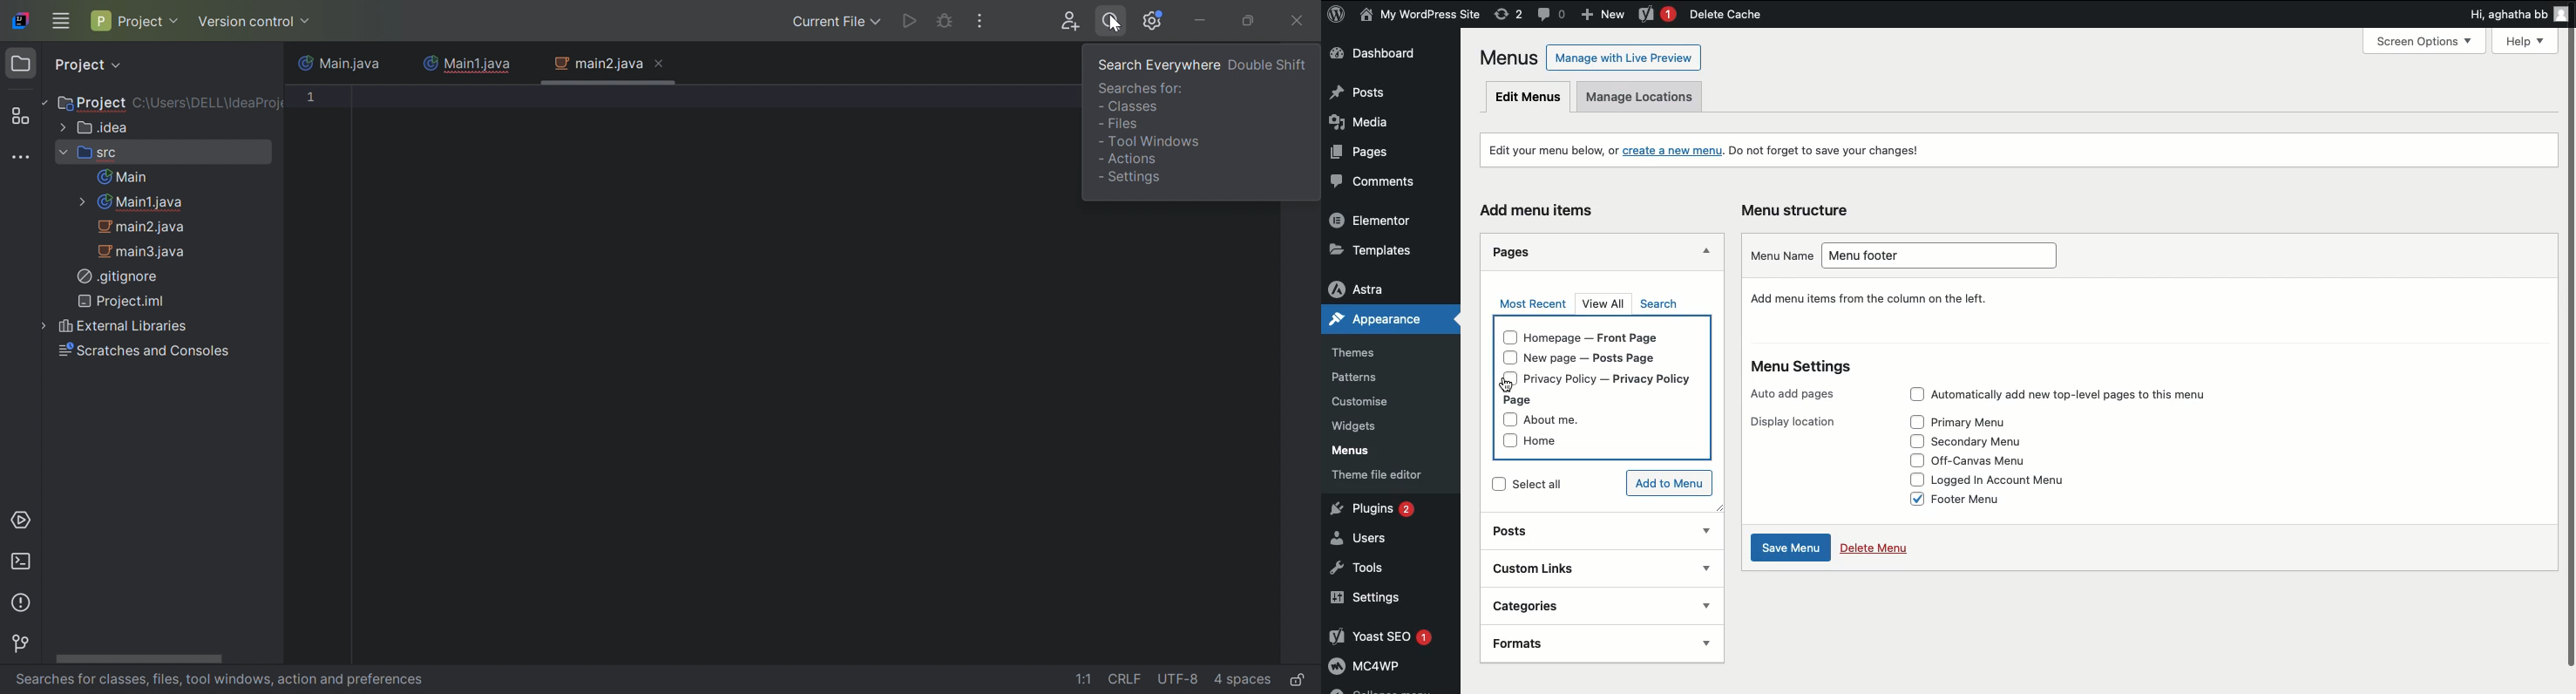  I want to click on Hi, agatha bb, so click(2505, 17).